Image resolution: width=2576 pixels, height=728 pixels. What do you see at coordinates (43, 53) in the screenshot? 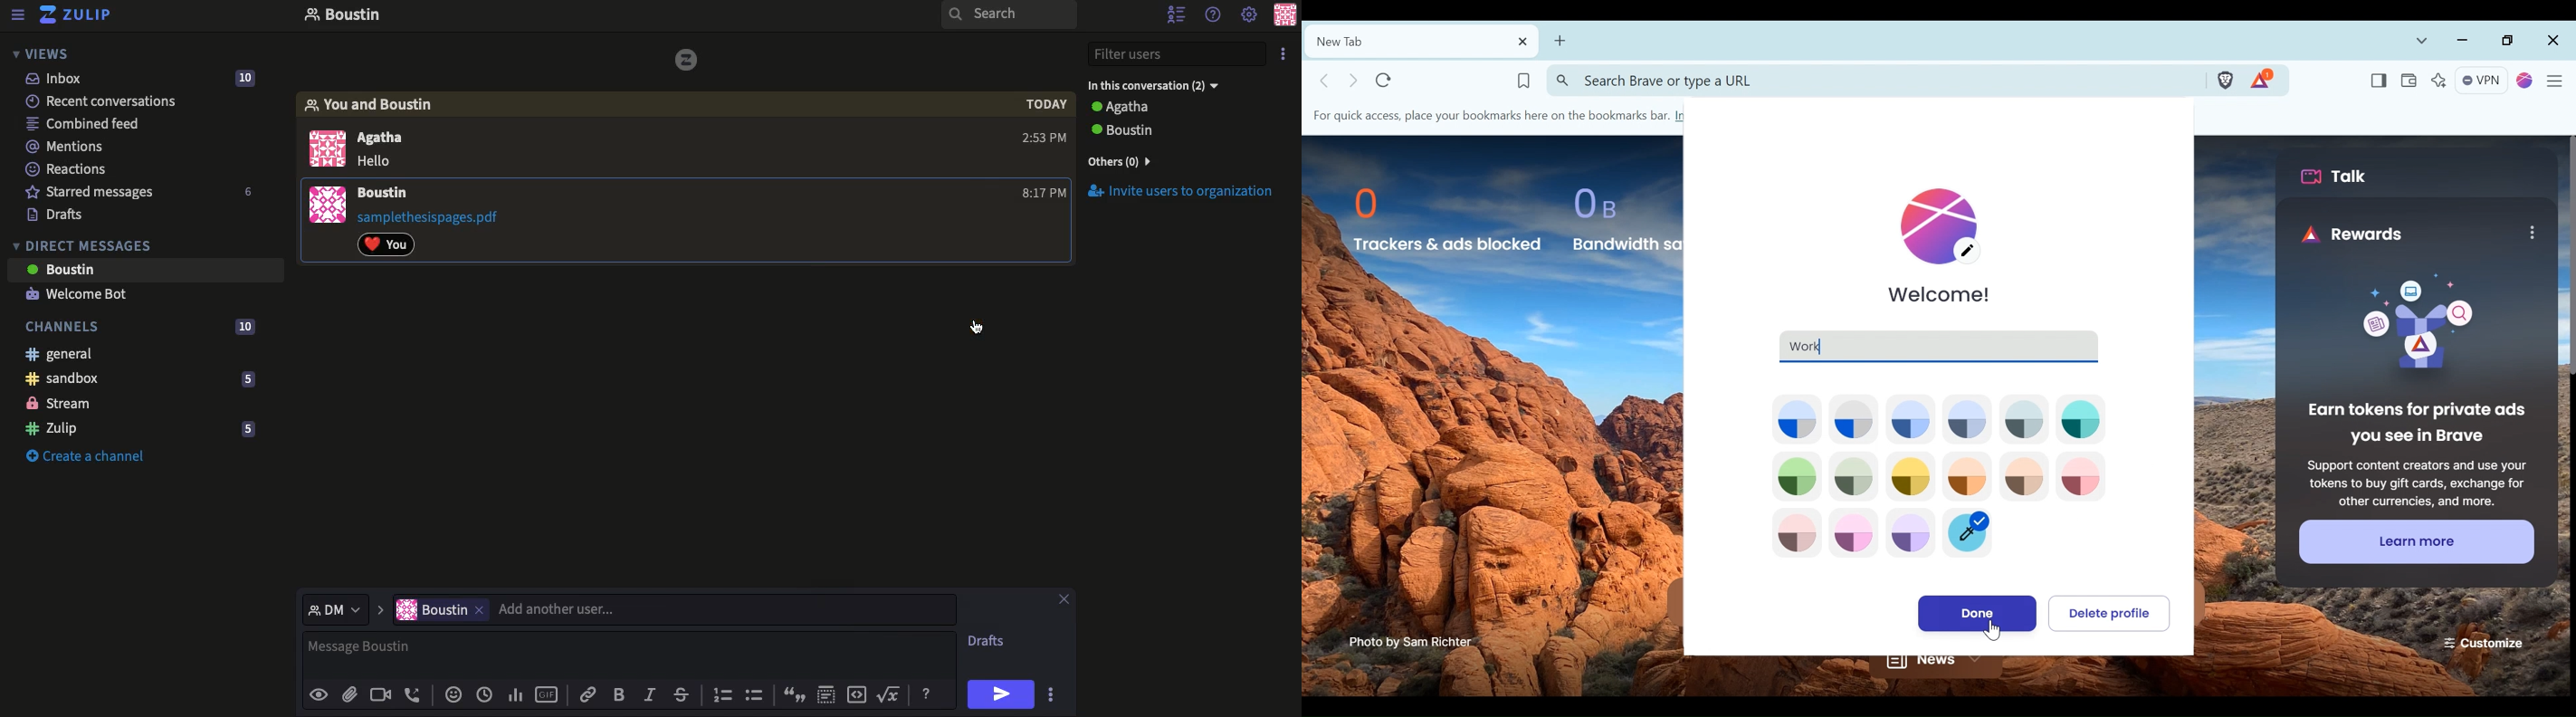
I see `Views` at bounding box center [43, 53].